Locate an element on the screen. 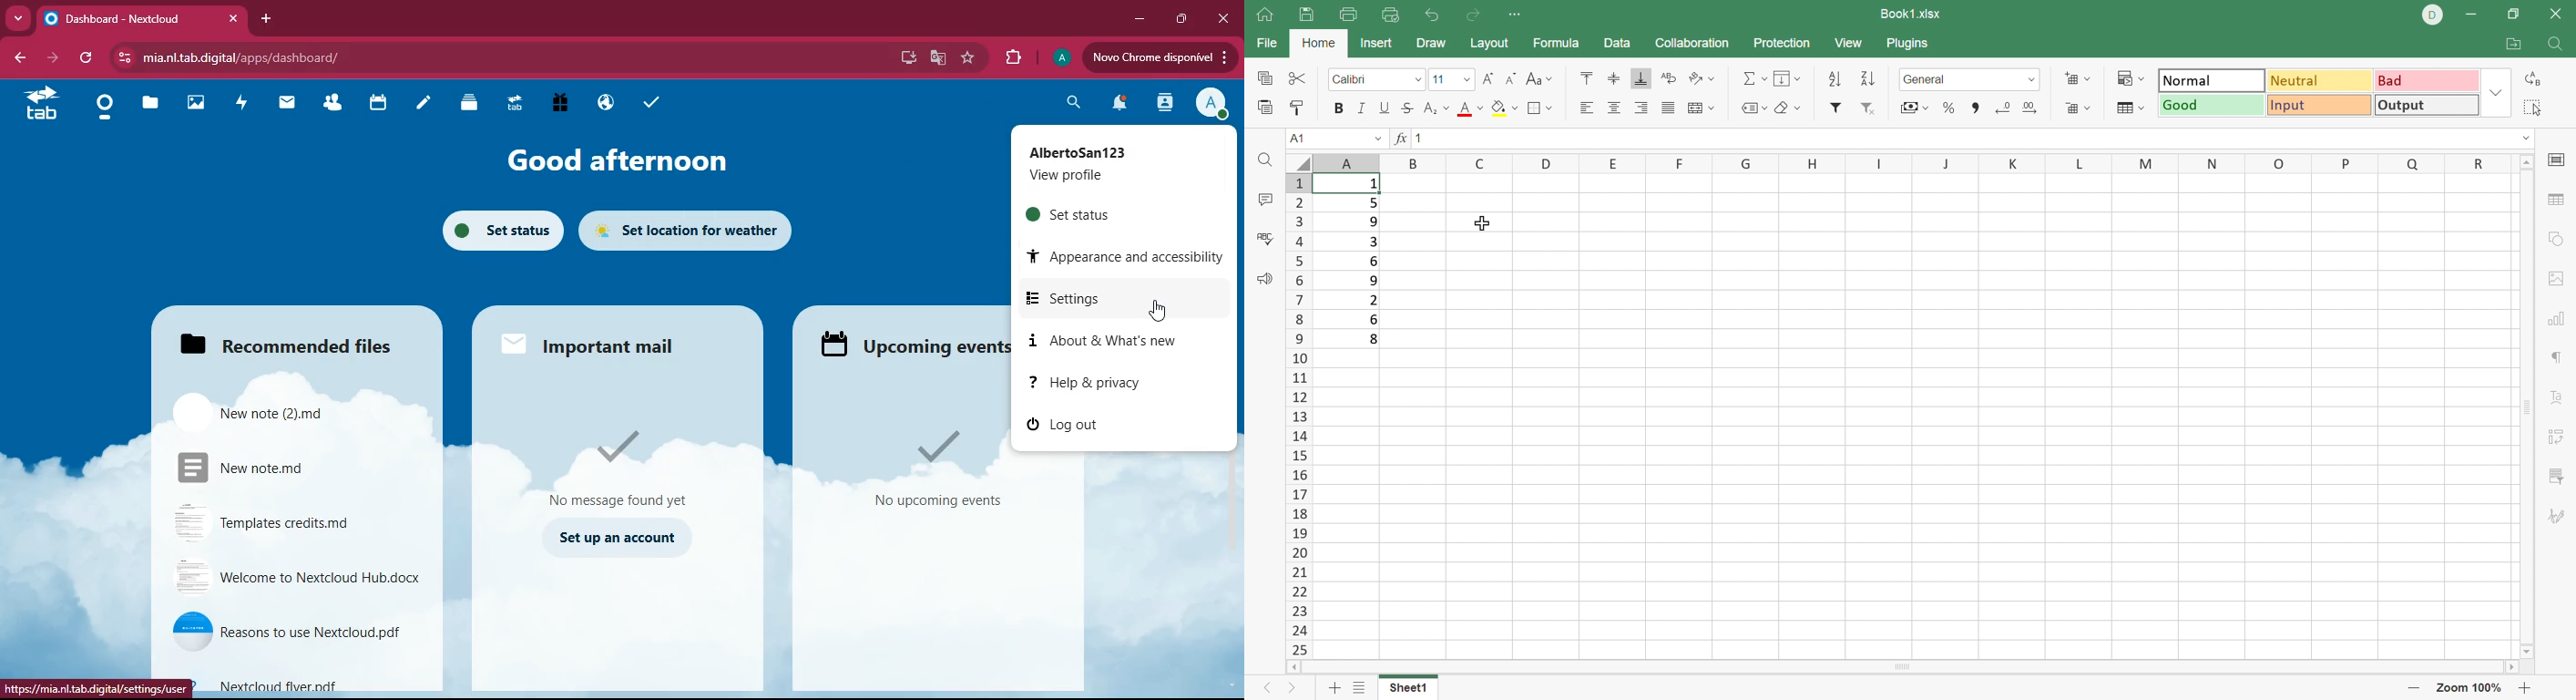 This screenshot has width=2576, height=700. Quick print is located at coordinates (1389, 14).